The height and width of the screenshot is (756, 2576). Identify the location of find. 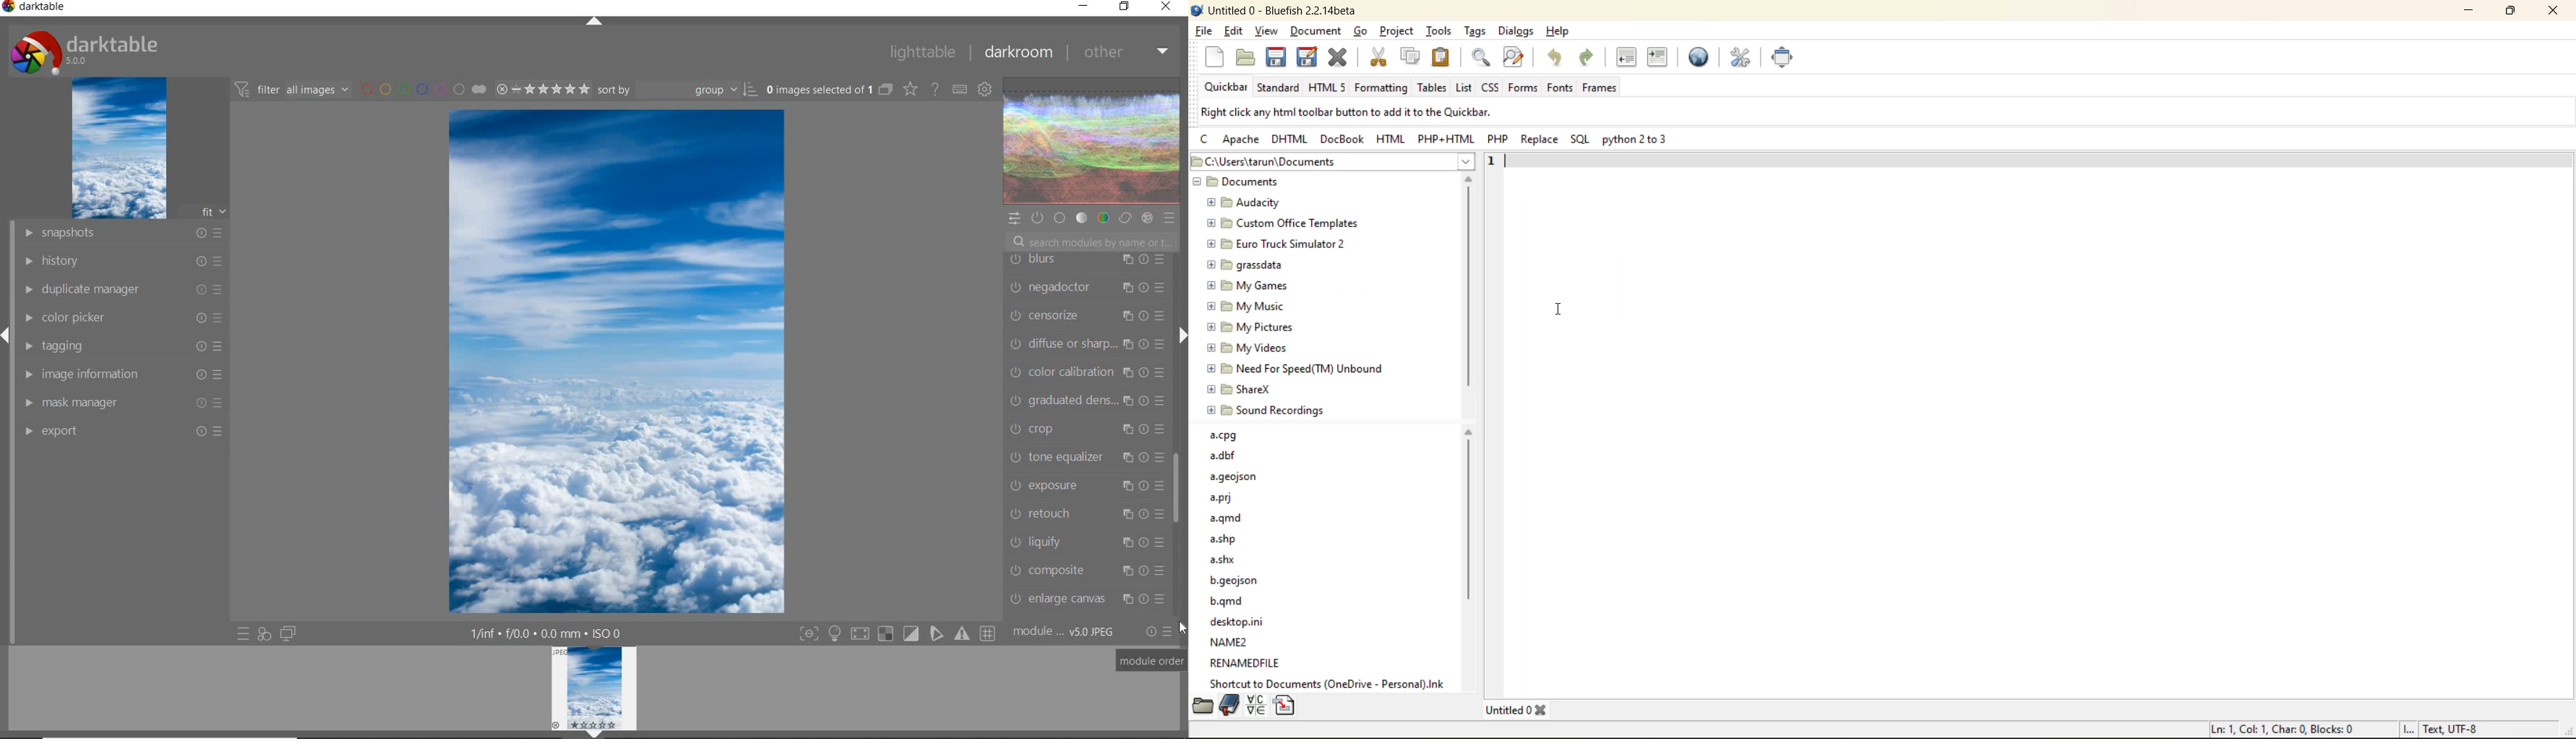
(1482, 59).